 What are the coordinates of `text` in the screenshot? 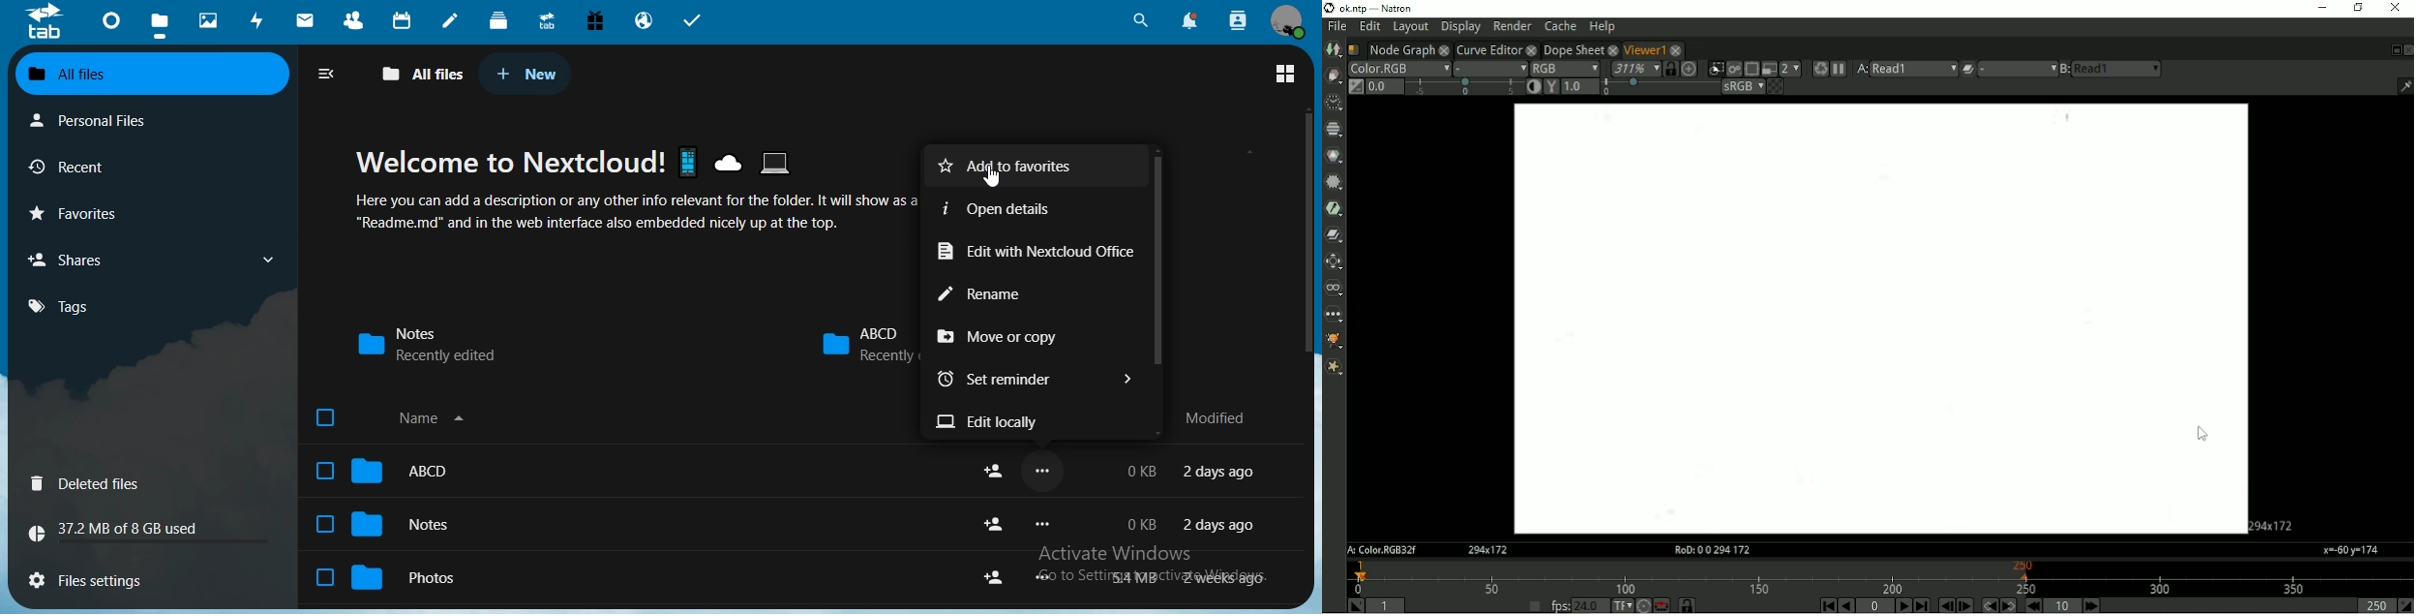 It's located at (625, 197).